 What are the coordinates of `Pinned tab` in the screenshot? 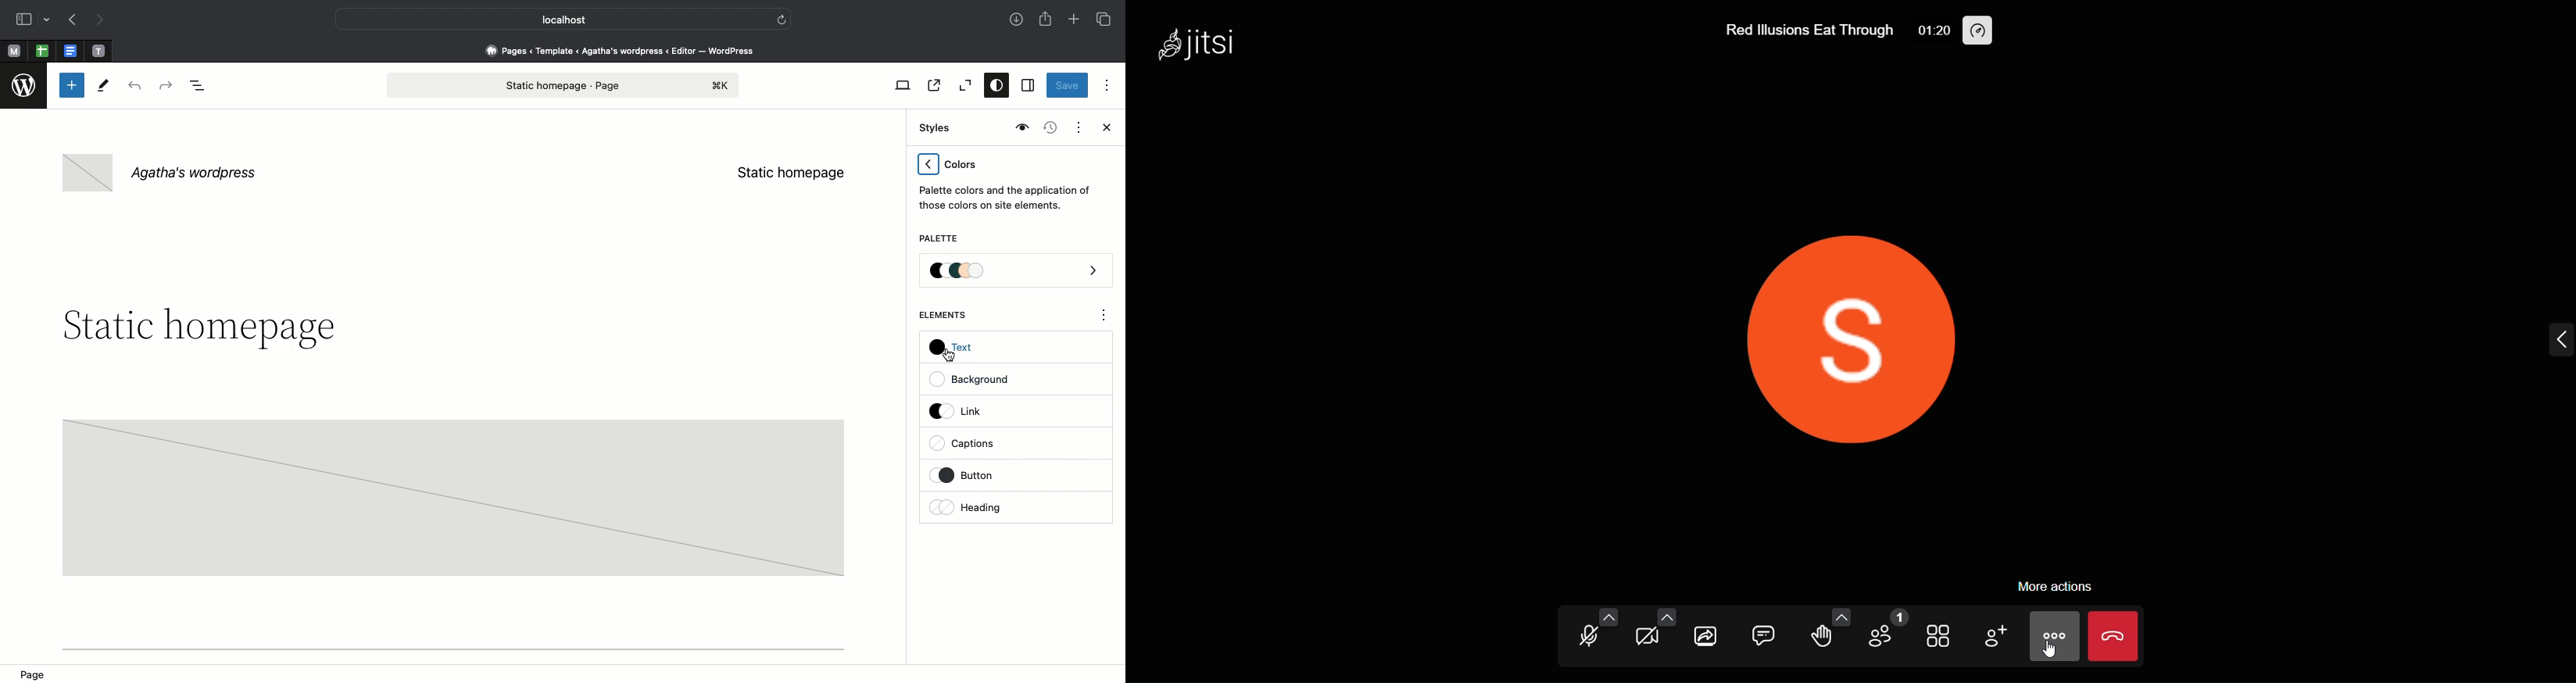 It's located at (42, 52).